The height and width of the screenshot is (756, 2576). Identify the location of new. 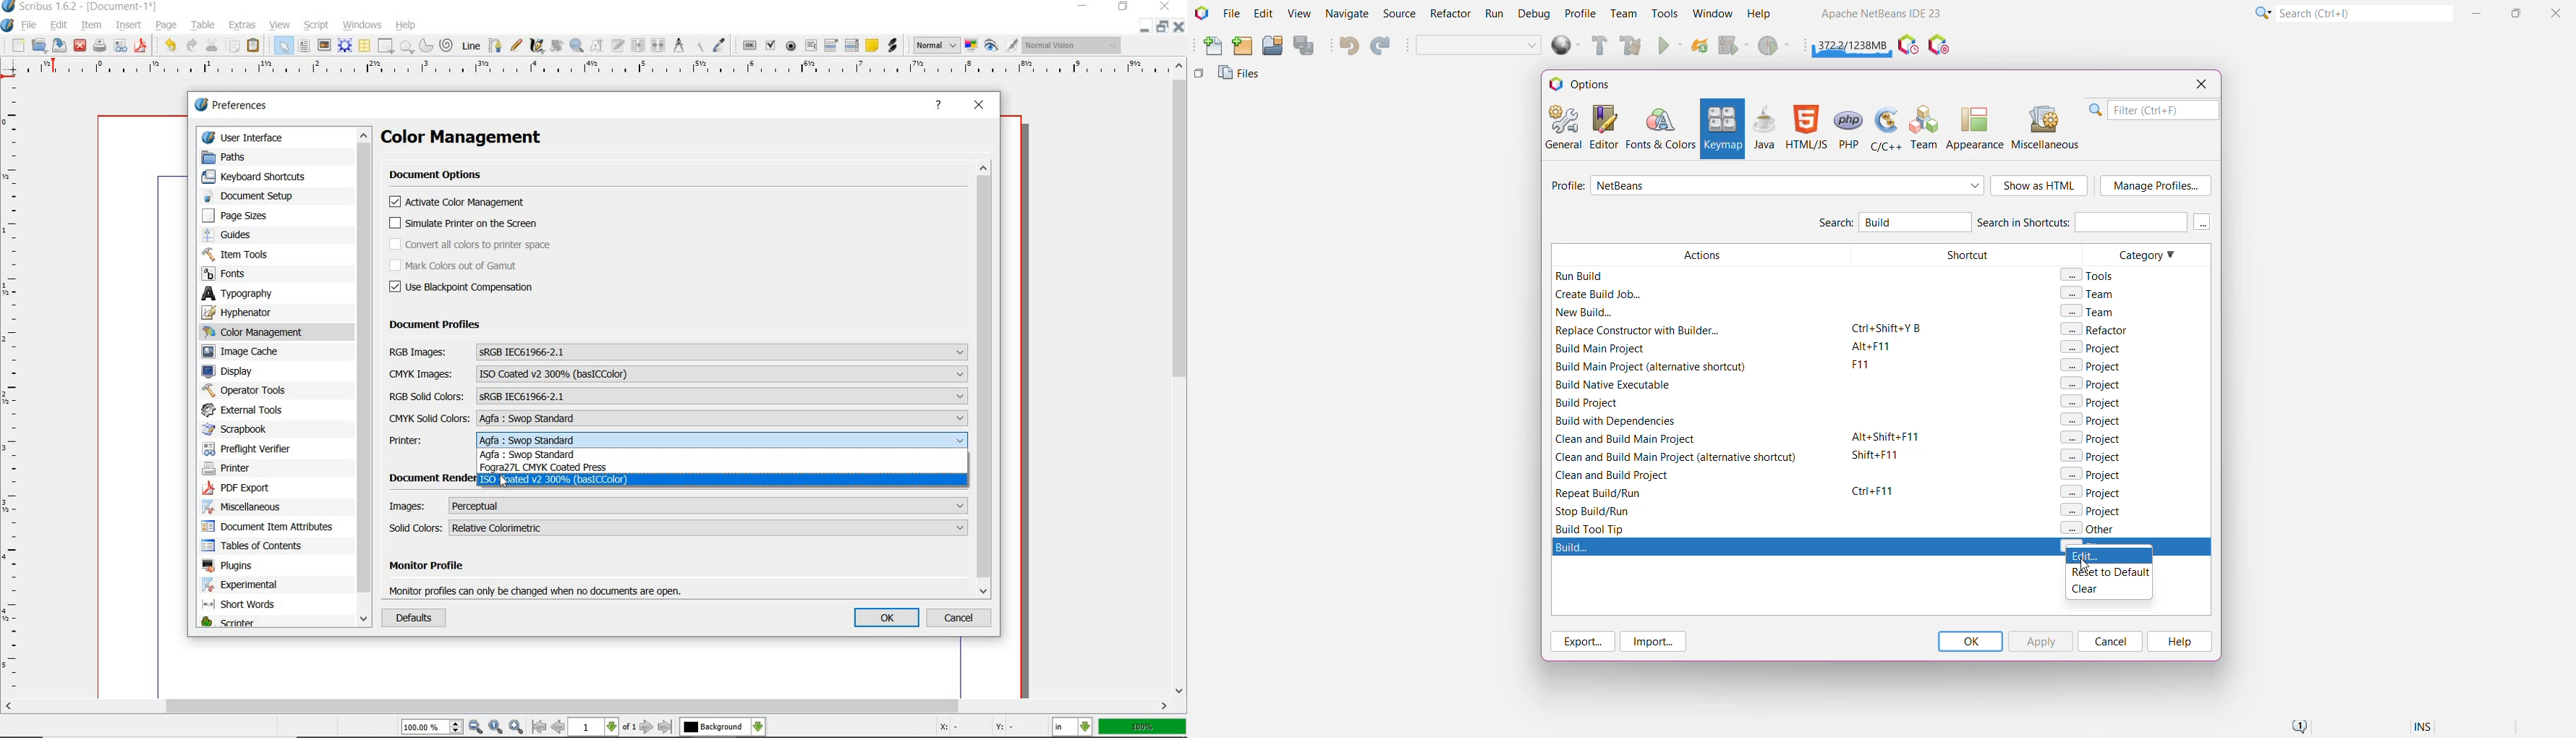
(18, 46).